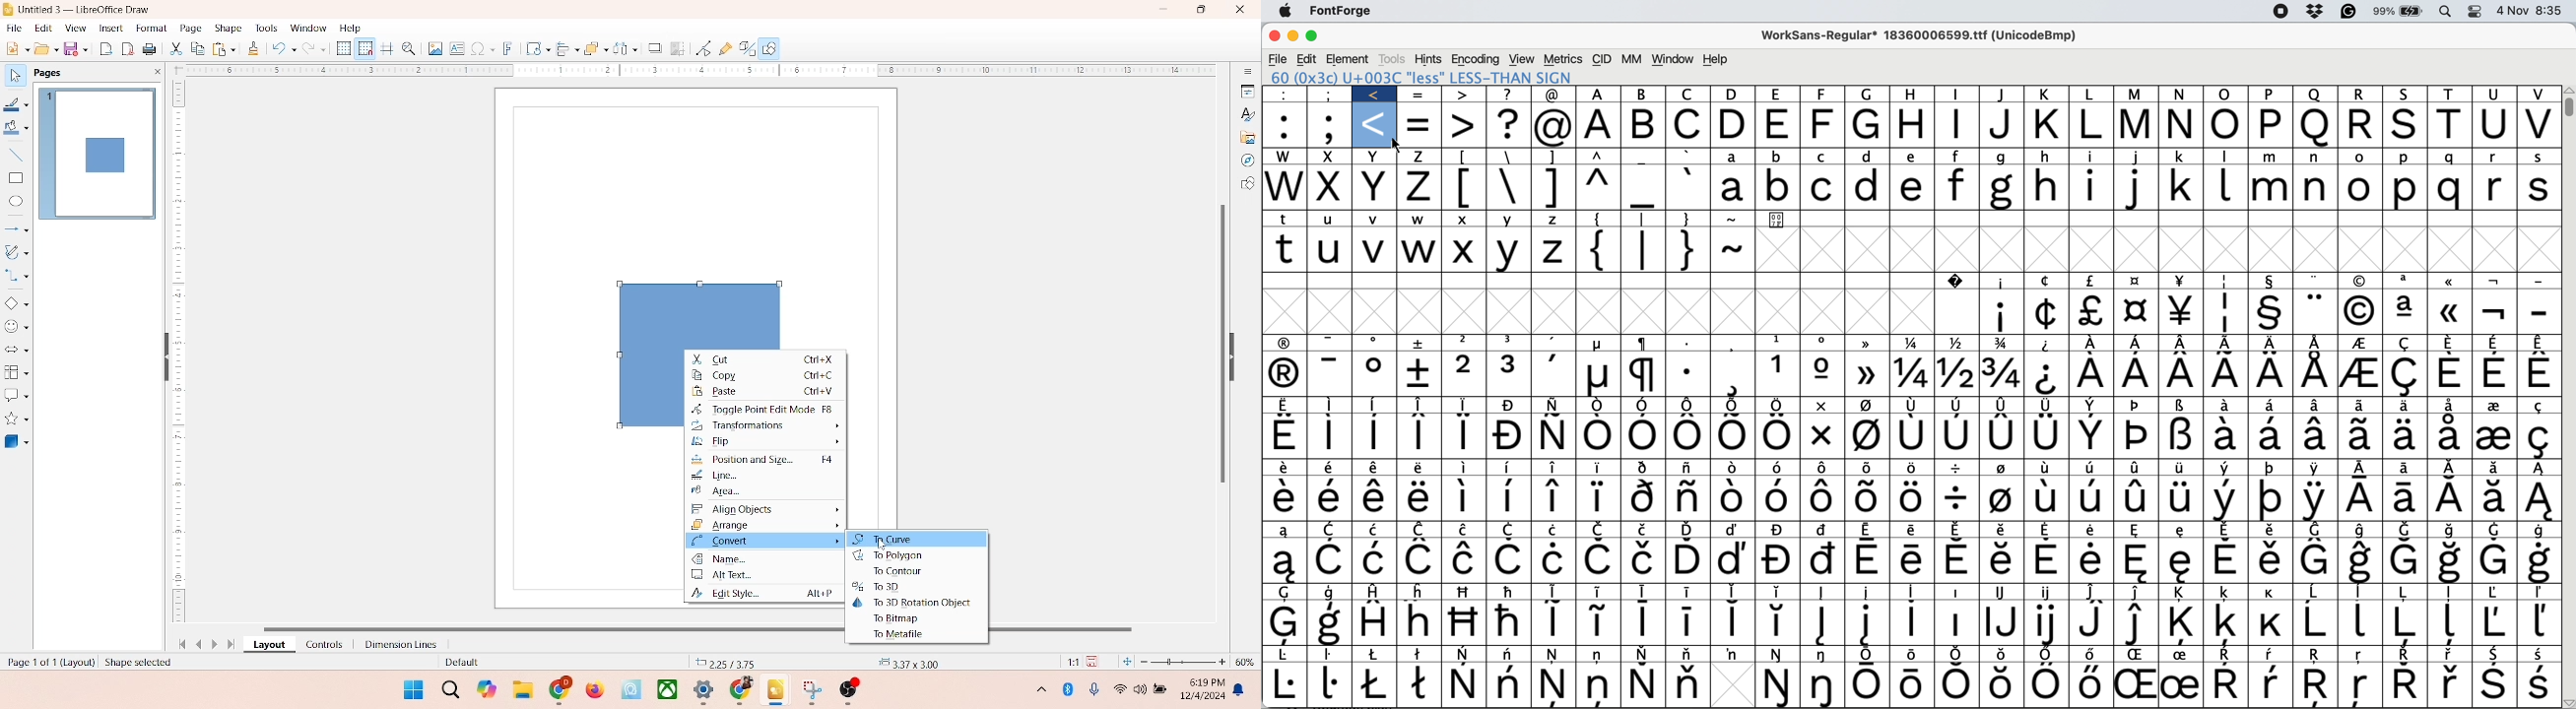 The width and height of the screenshot is (2576, 728). Describe the element at coordinates (1038, 688) in the screenshot. I see `more` at that location.